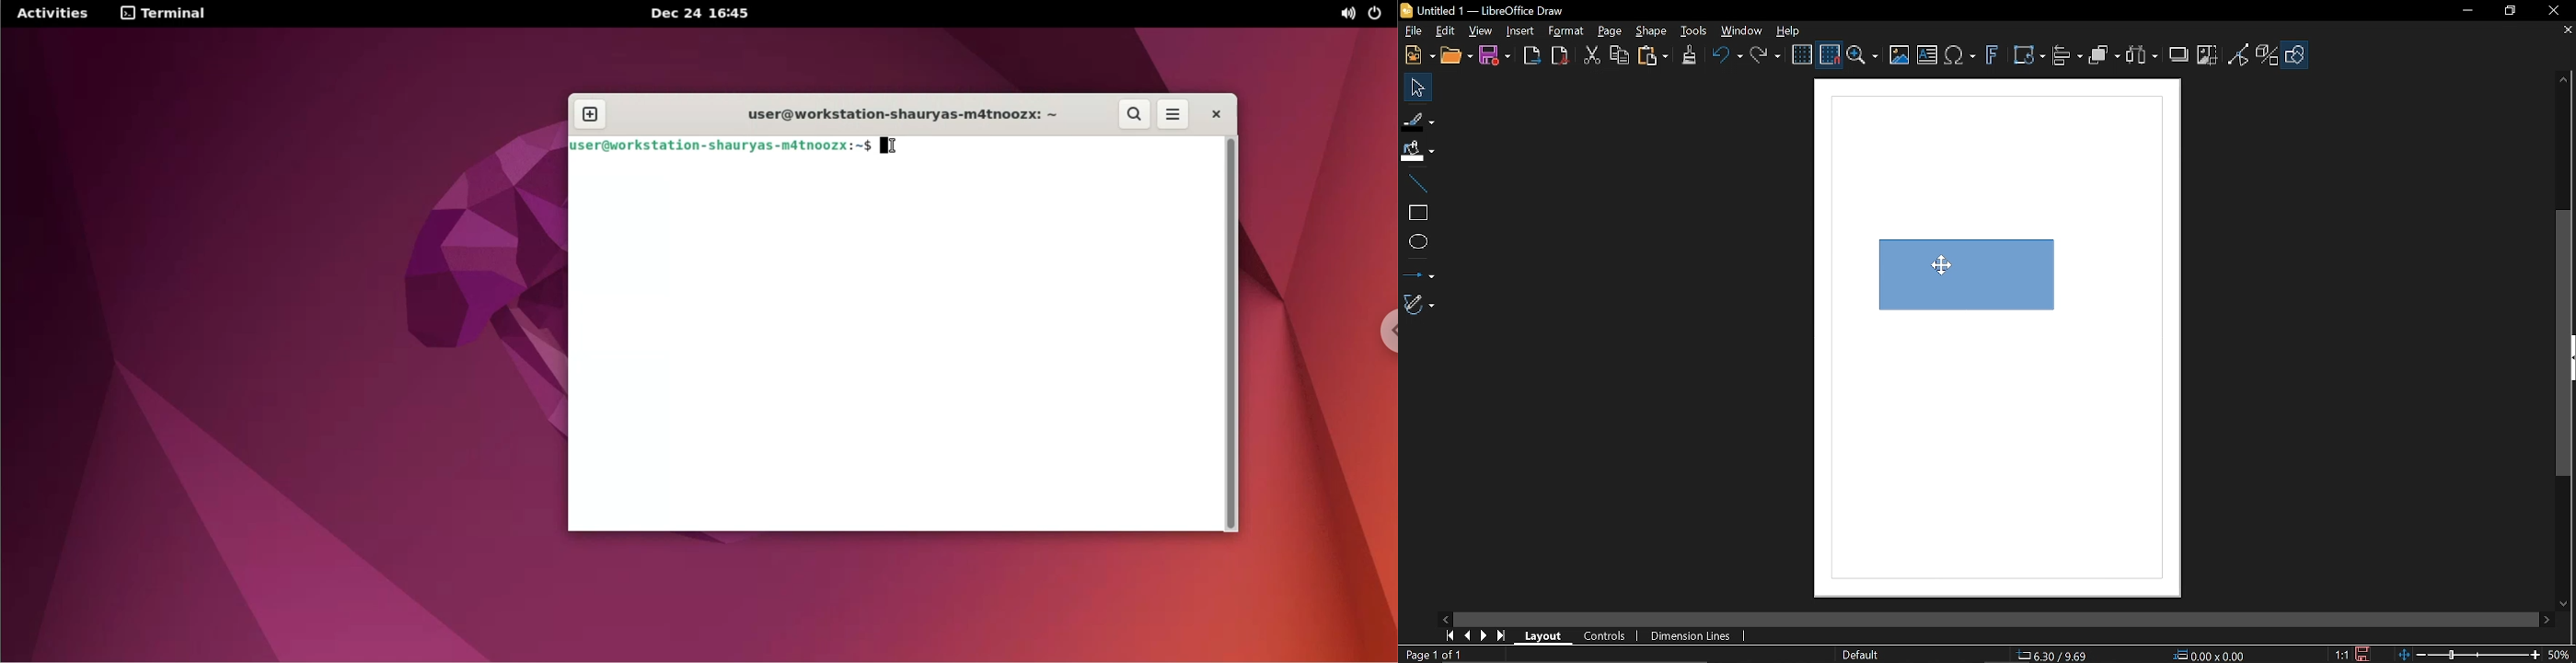  I want to click on cursor, so click(1948, 263).